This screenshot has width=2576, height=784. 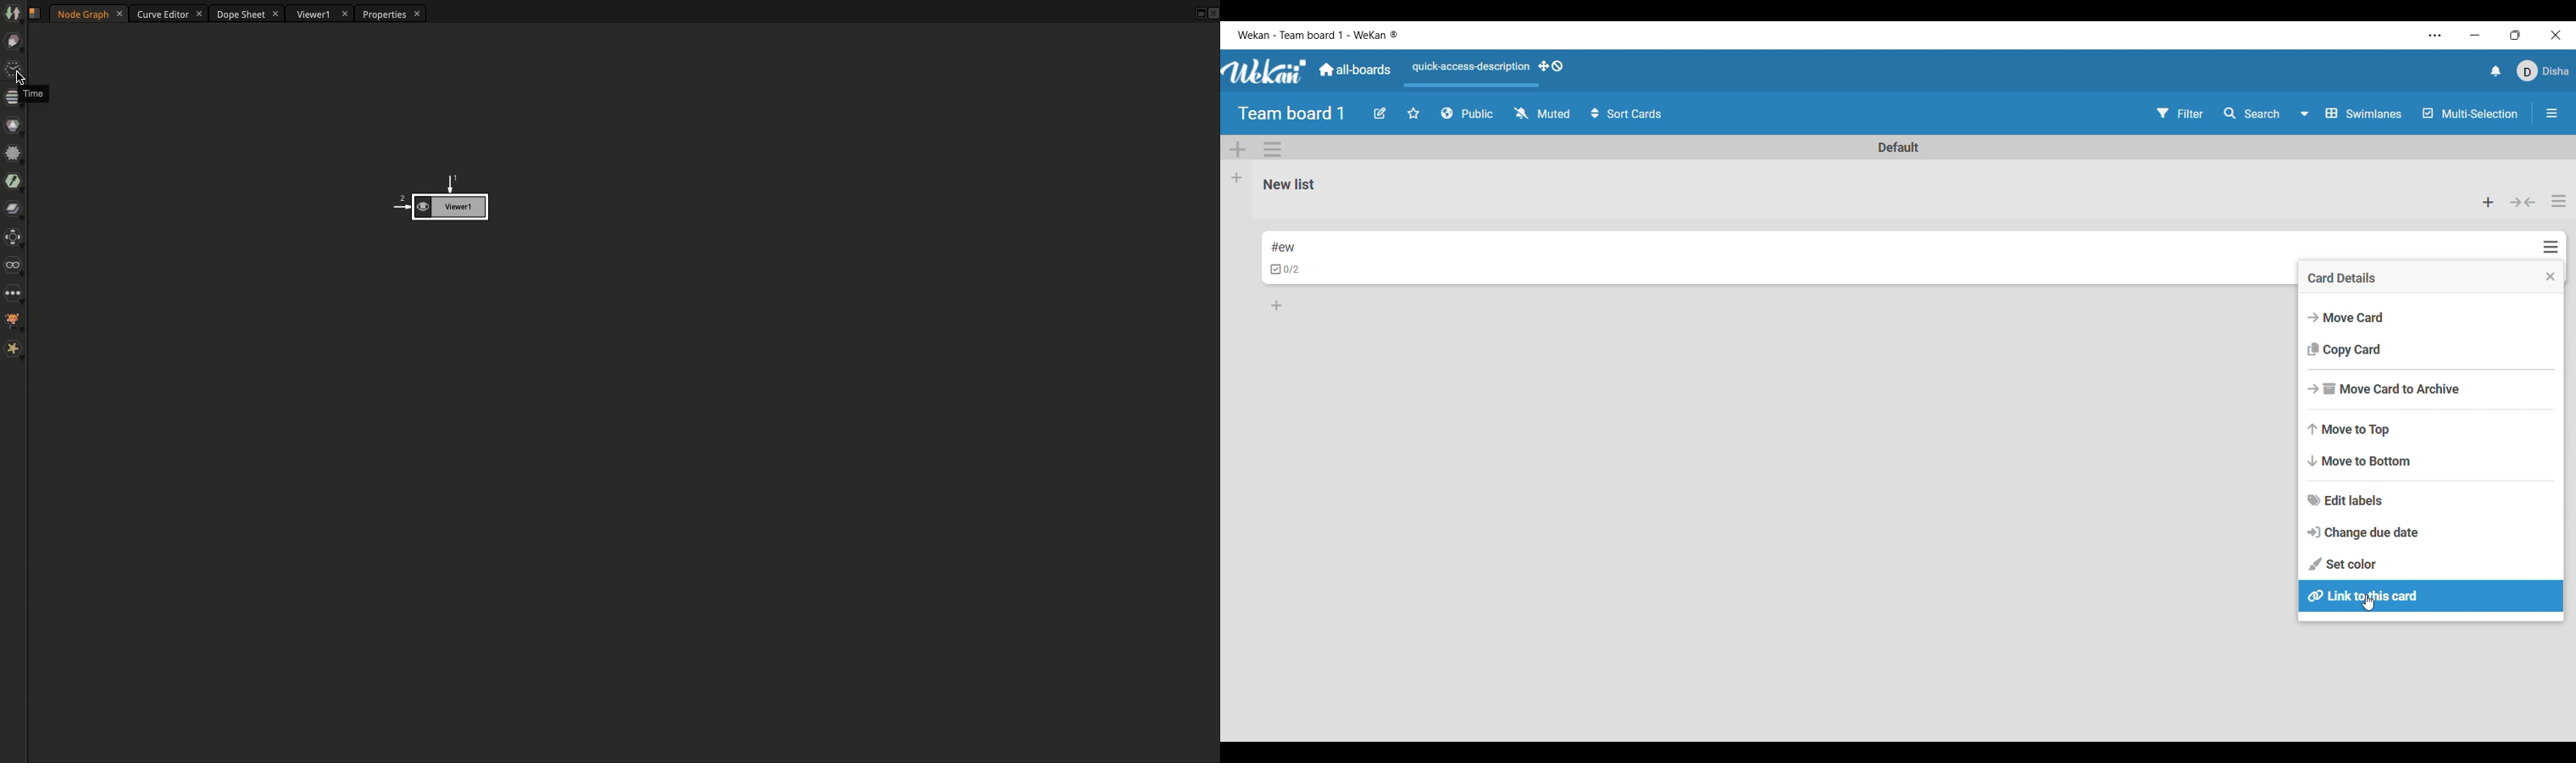 What do you see at coordinates (1542, 113) in the screenshot?
I see `Change watch options` at bounding box center [1542, 113].